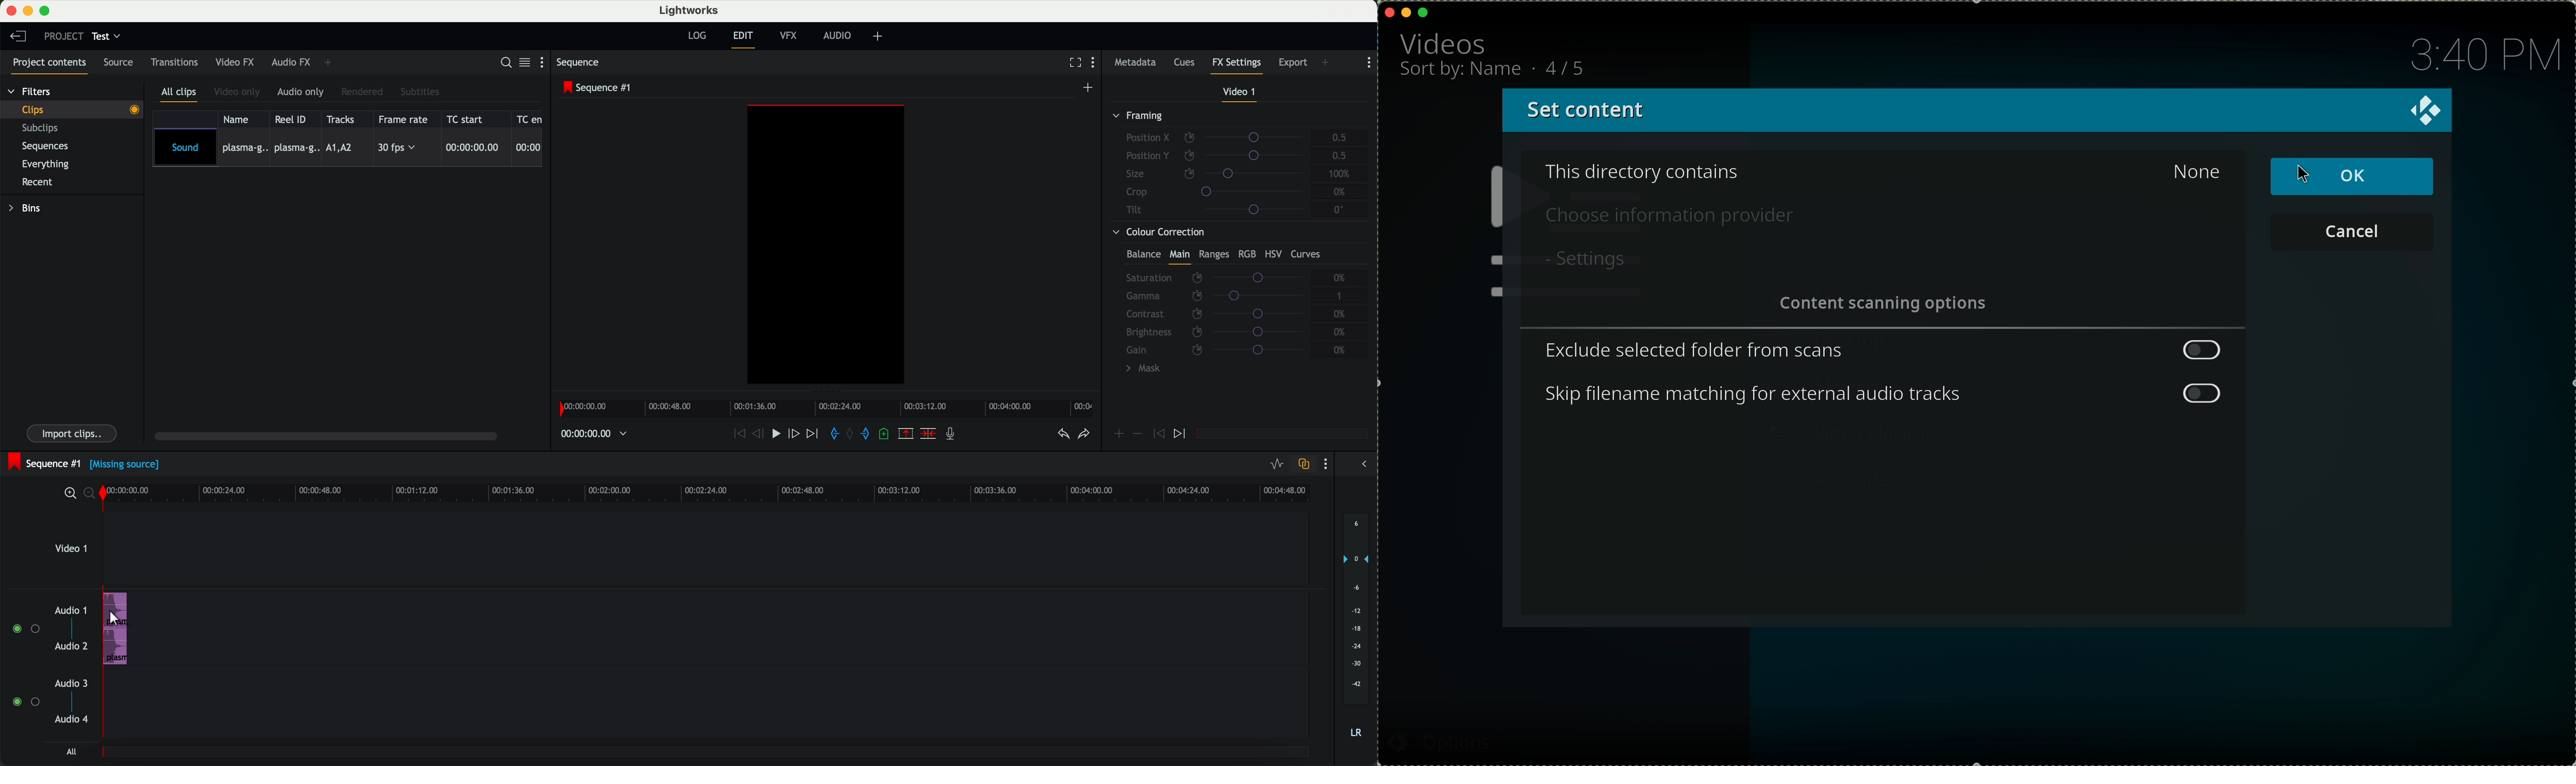 This screenshot has height=784, width=2576. I want to click on ., so click(1537, 68).